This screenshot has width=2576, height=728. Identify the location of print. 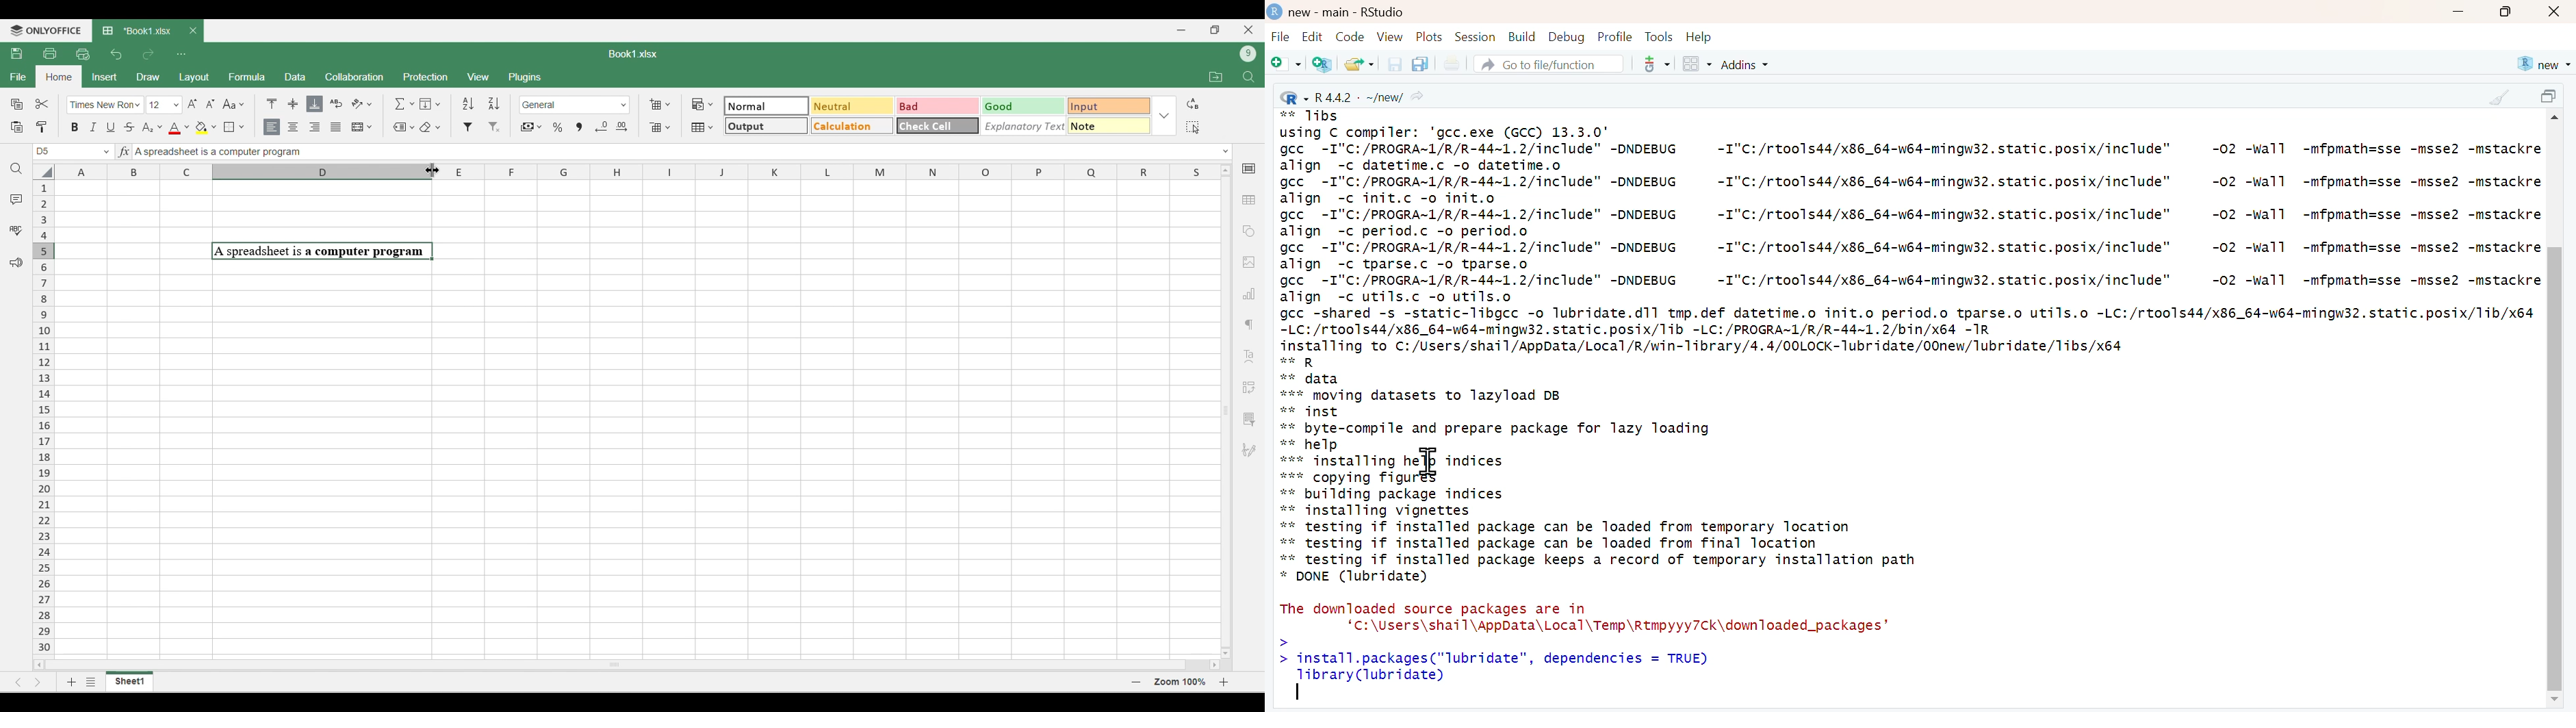
(1451, 64).